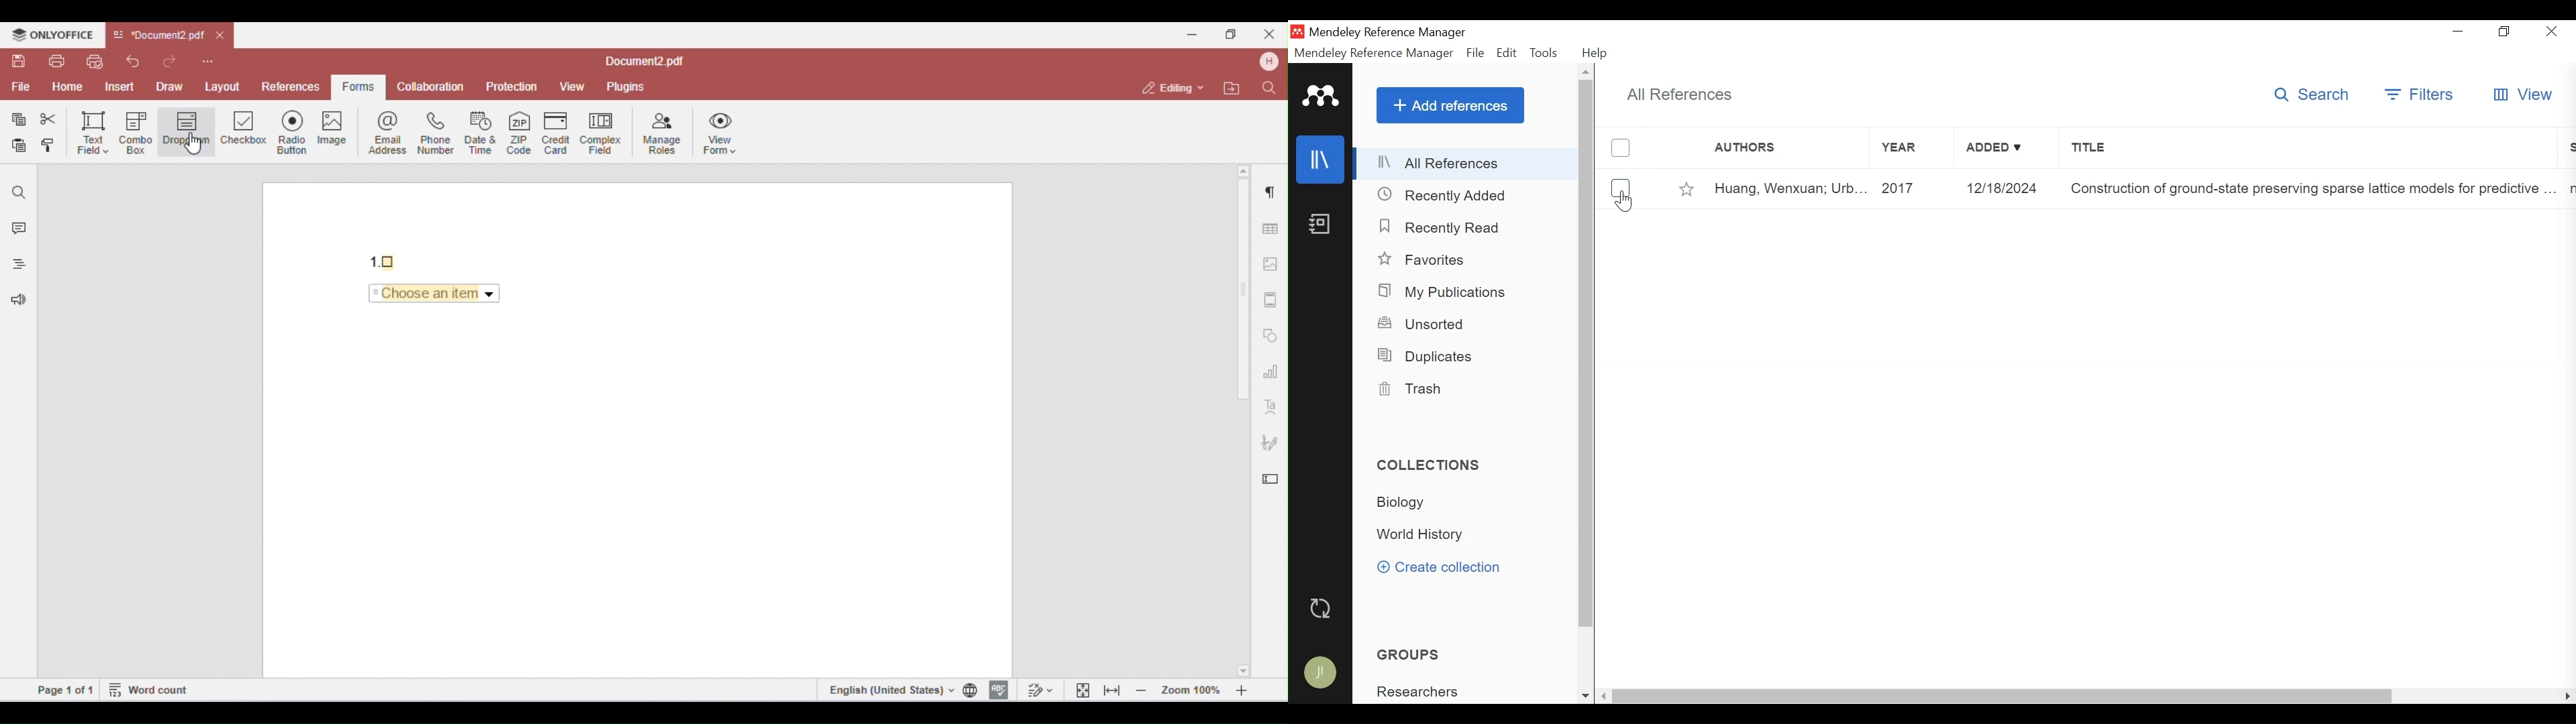 Image resolution: width=2576 pixels, height=728 pixels. What do you see at coordinates (1587, 353) in the screenshot?
I see `Vertical Scroll bar` at bounding box center [1587, 353].